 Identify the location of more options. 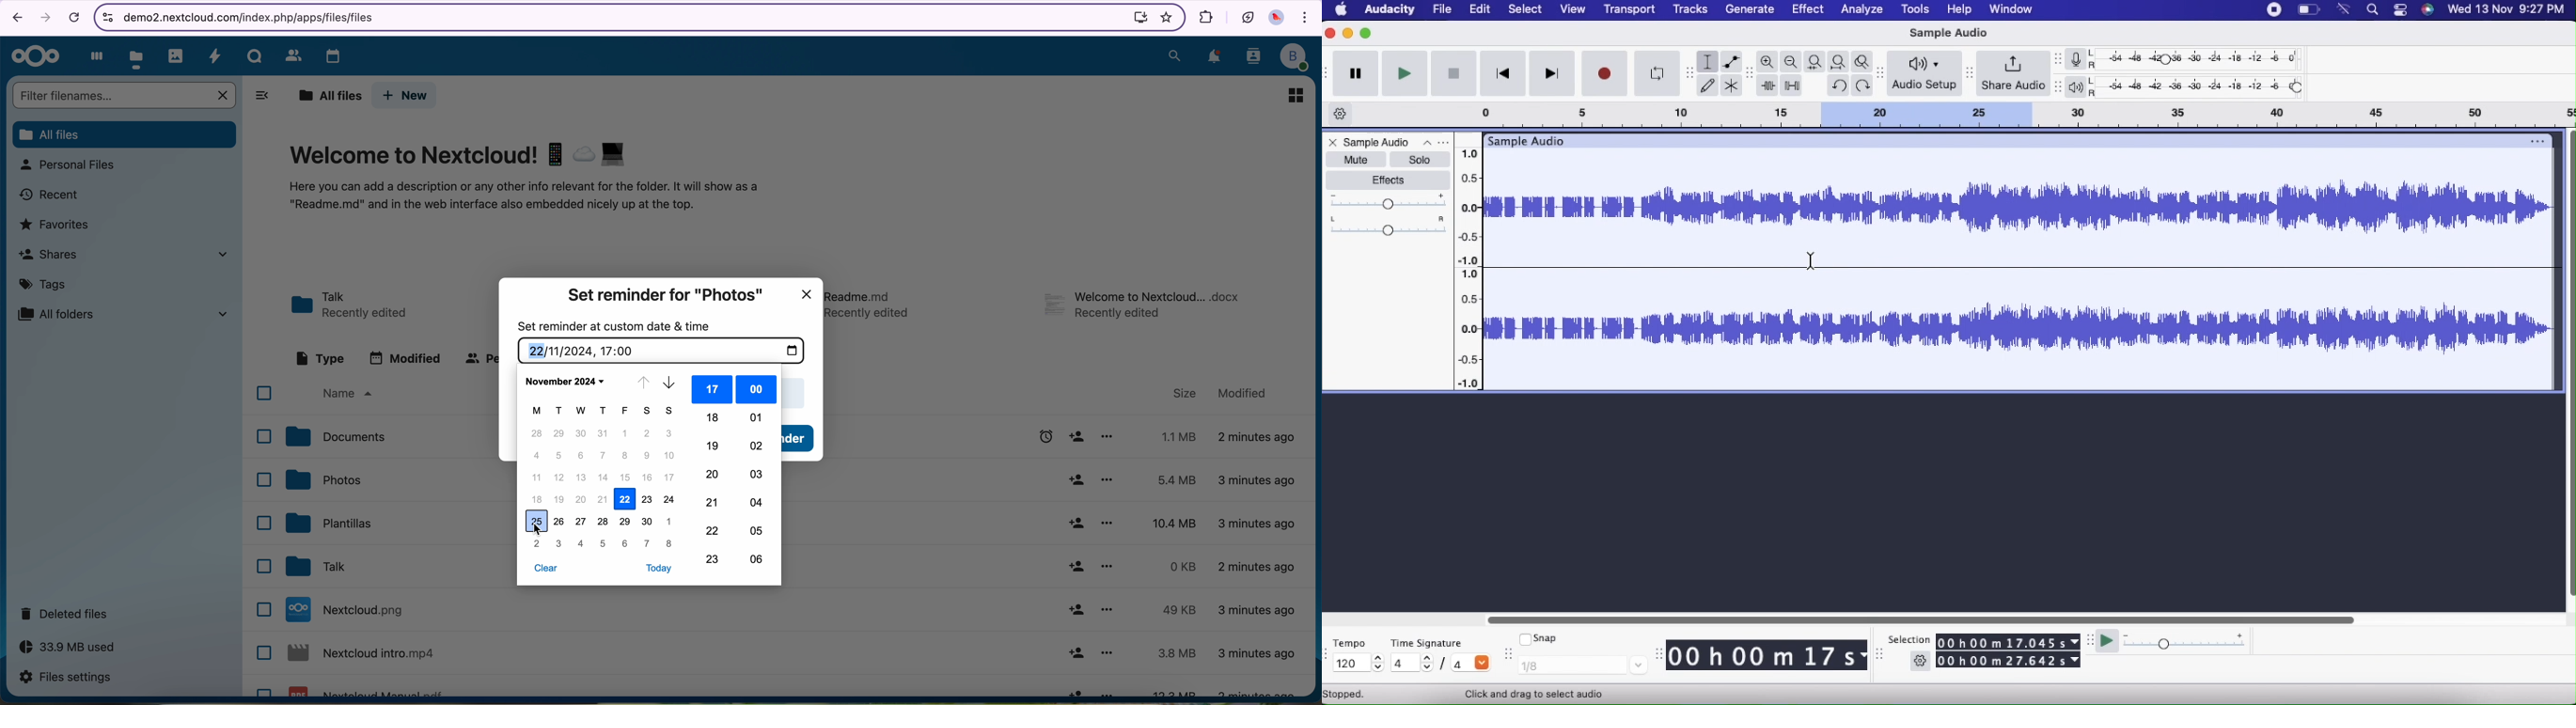
(1112, 437).